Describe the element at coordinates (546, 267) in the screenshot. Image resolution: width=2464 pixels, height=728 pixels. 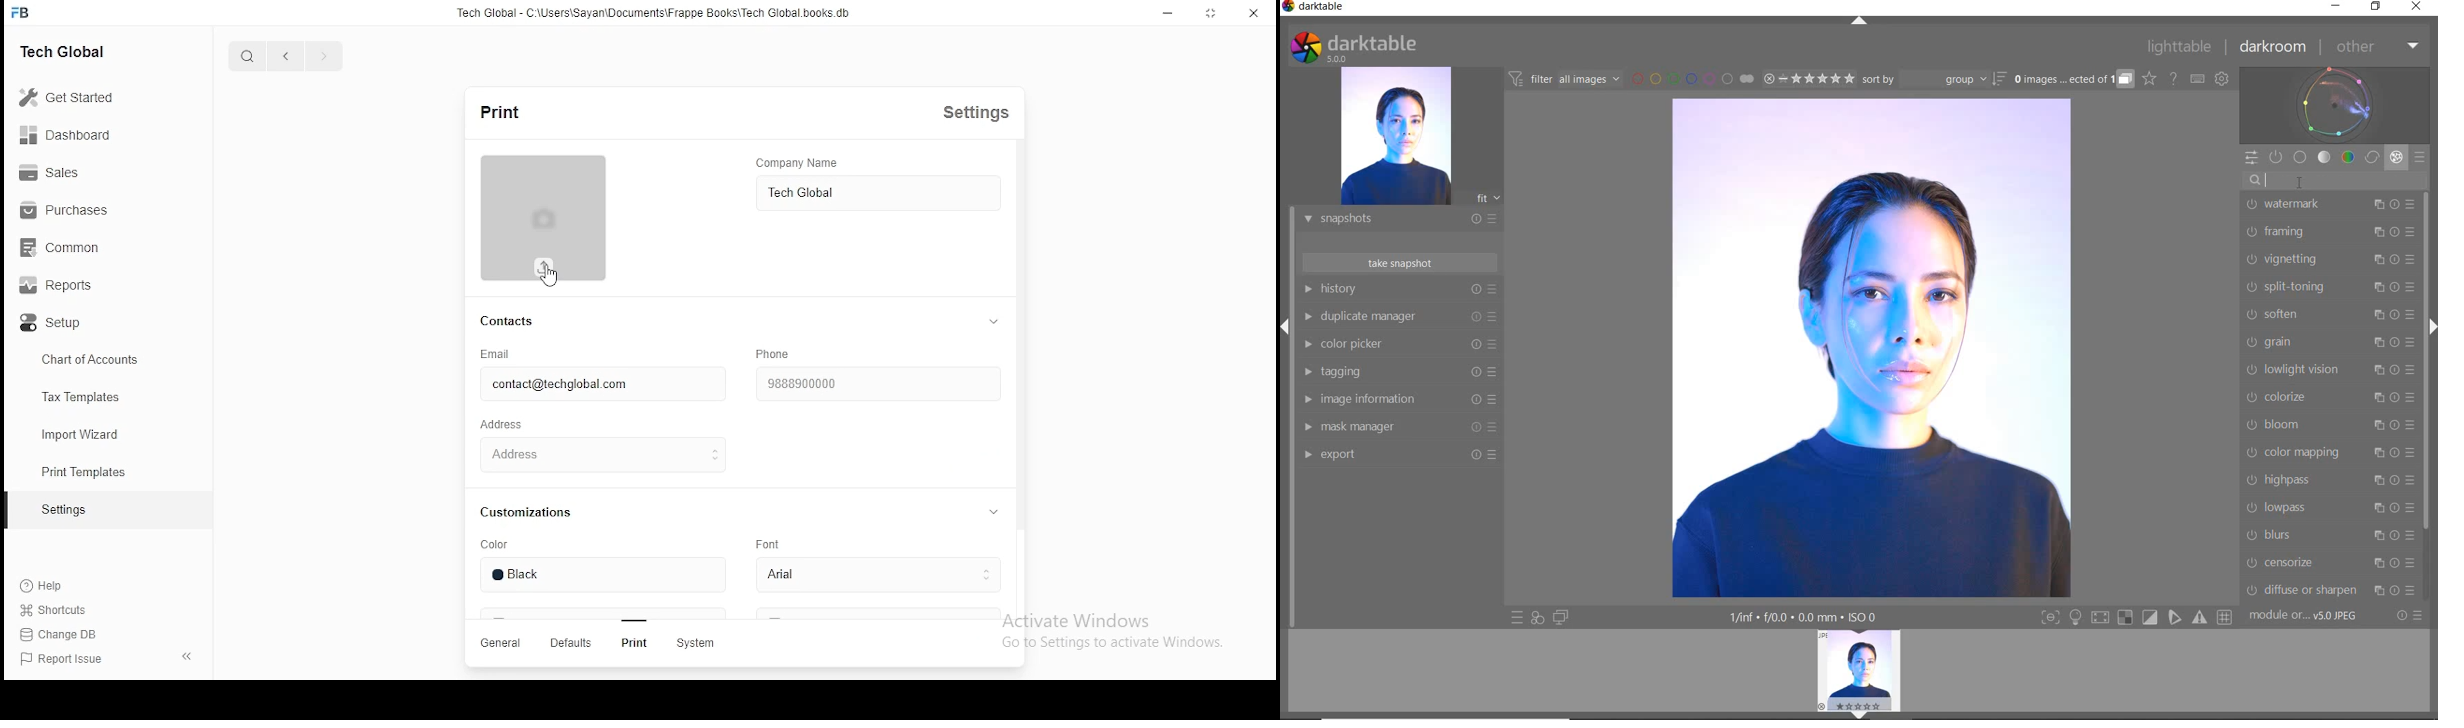
I see `Upload Profile Picture ` at that location.